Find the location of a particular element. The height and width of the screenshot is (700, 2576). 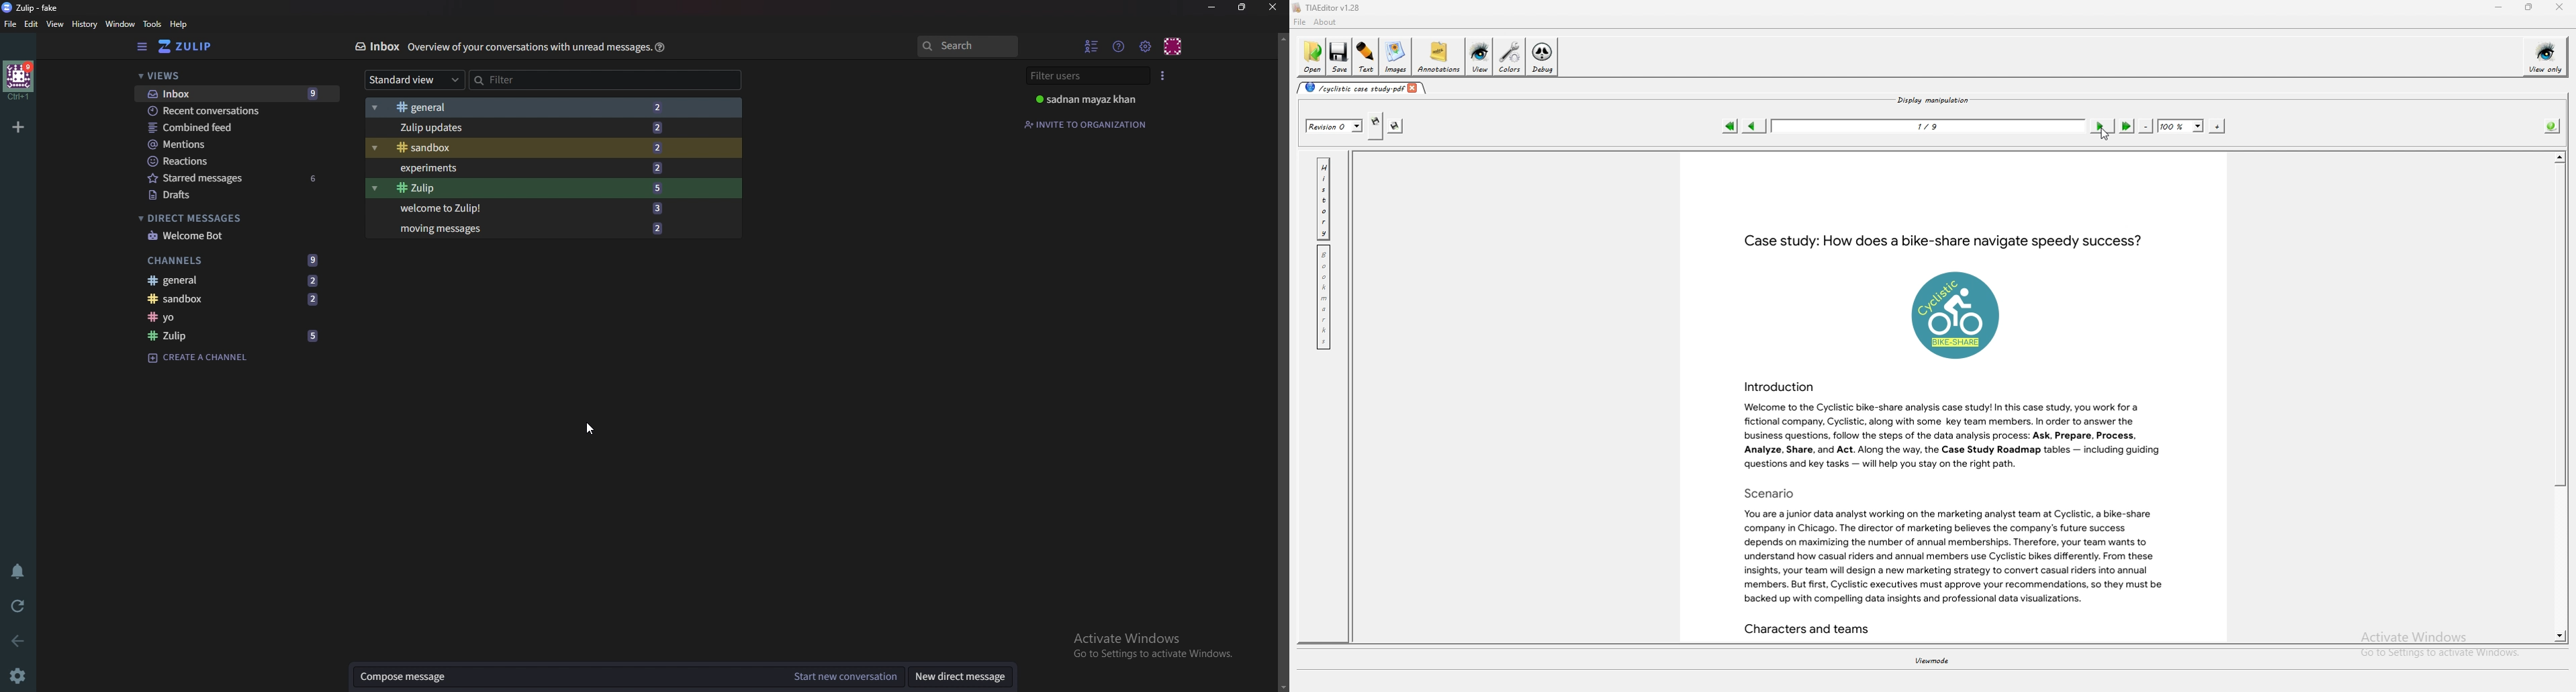

Sandbox is located at coordinates (222, 298).